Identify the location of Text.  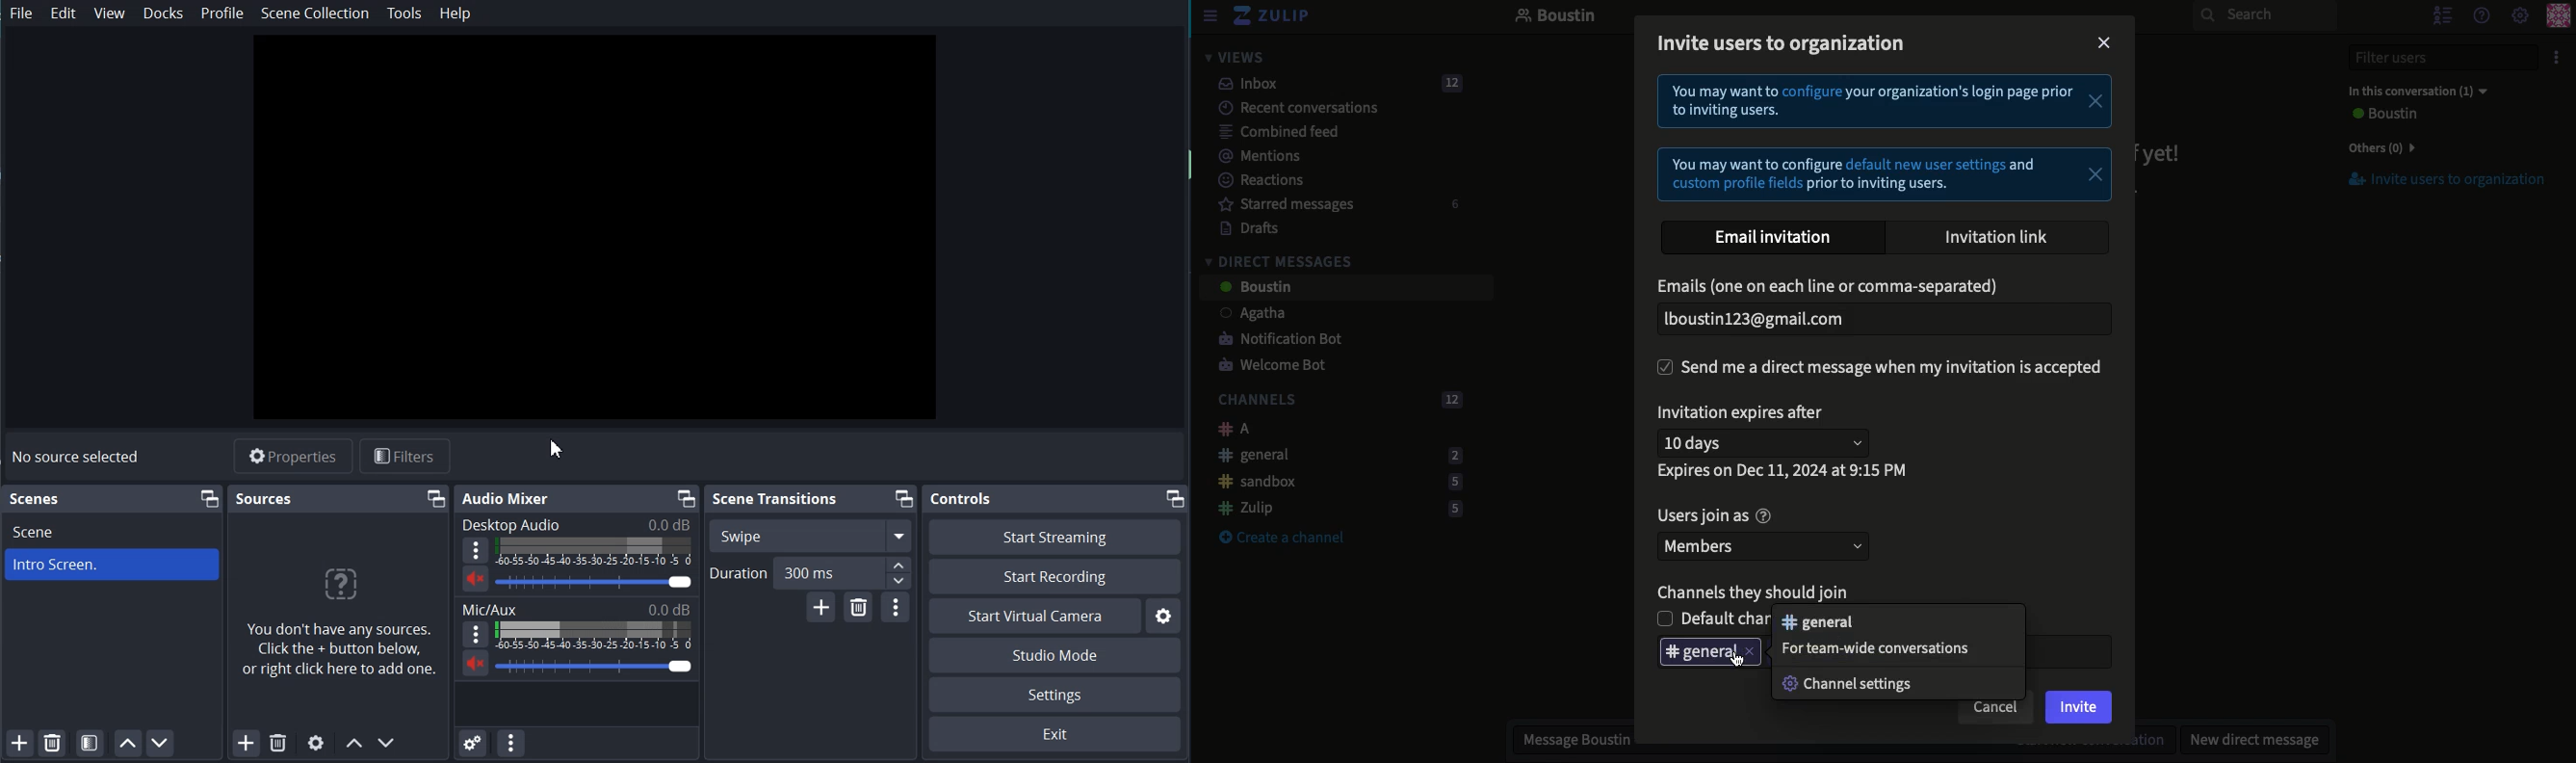
(576, 524).